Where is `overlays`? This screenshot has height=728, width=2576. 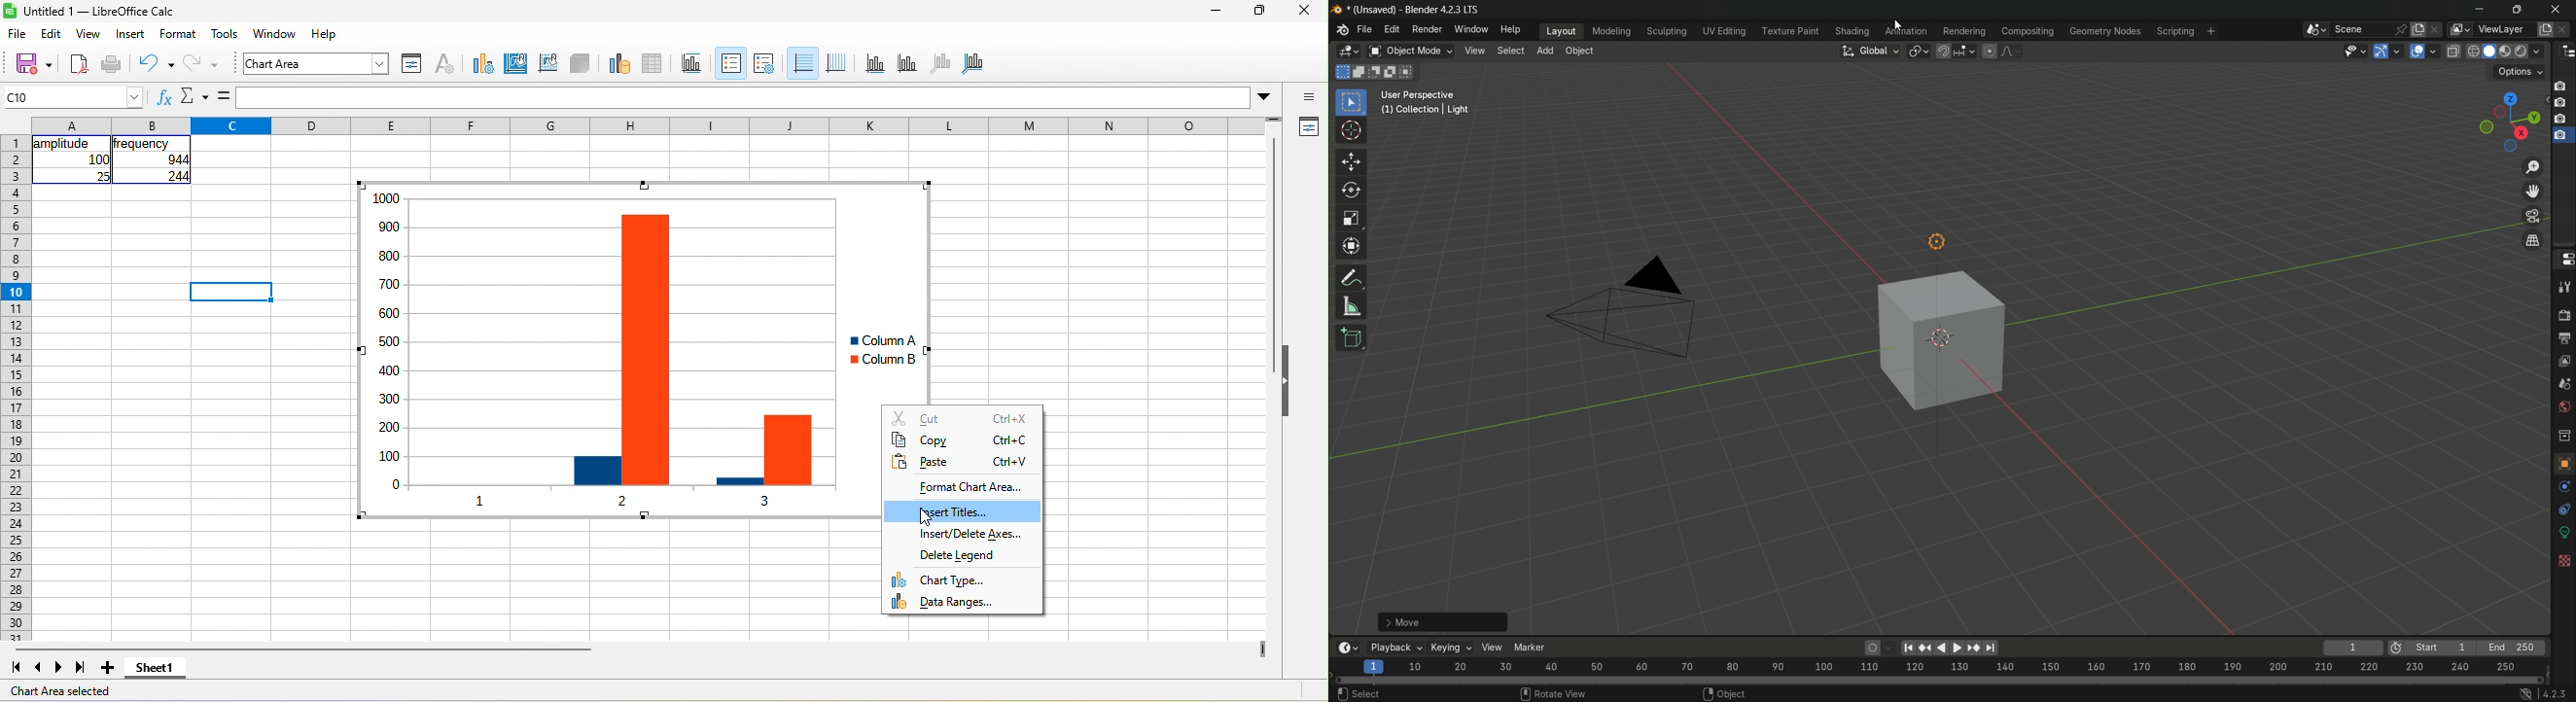 overlays is located at coordinates (2435, 51).